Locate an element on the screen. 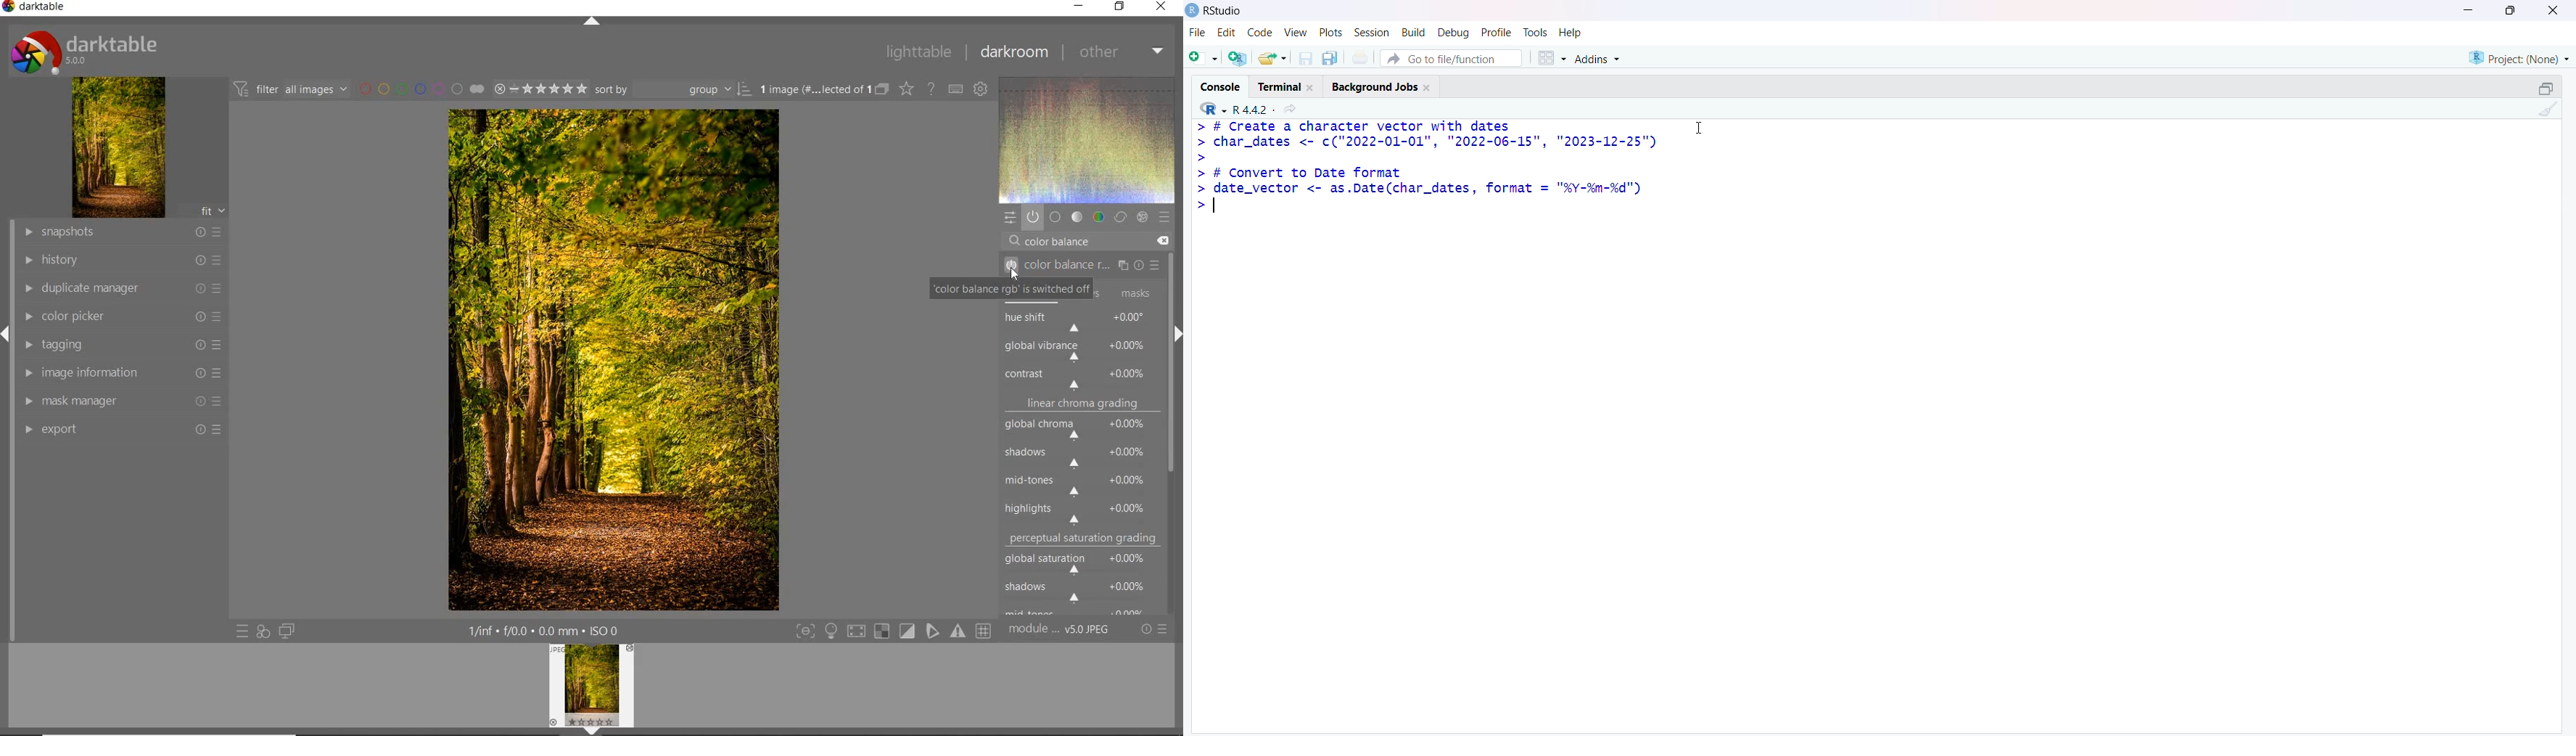  Tools is located at coordinates (1536, 32).